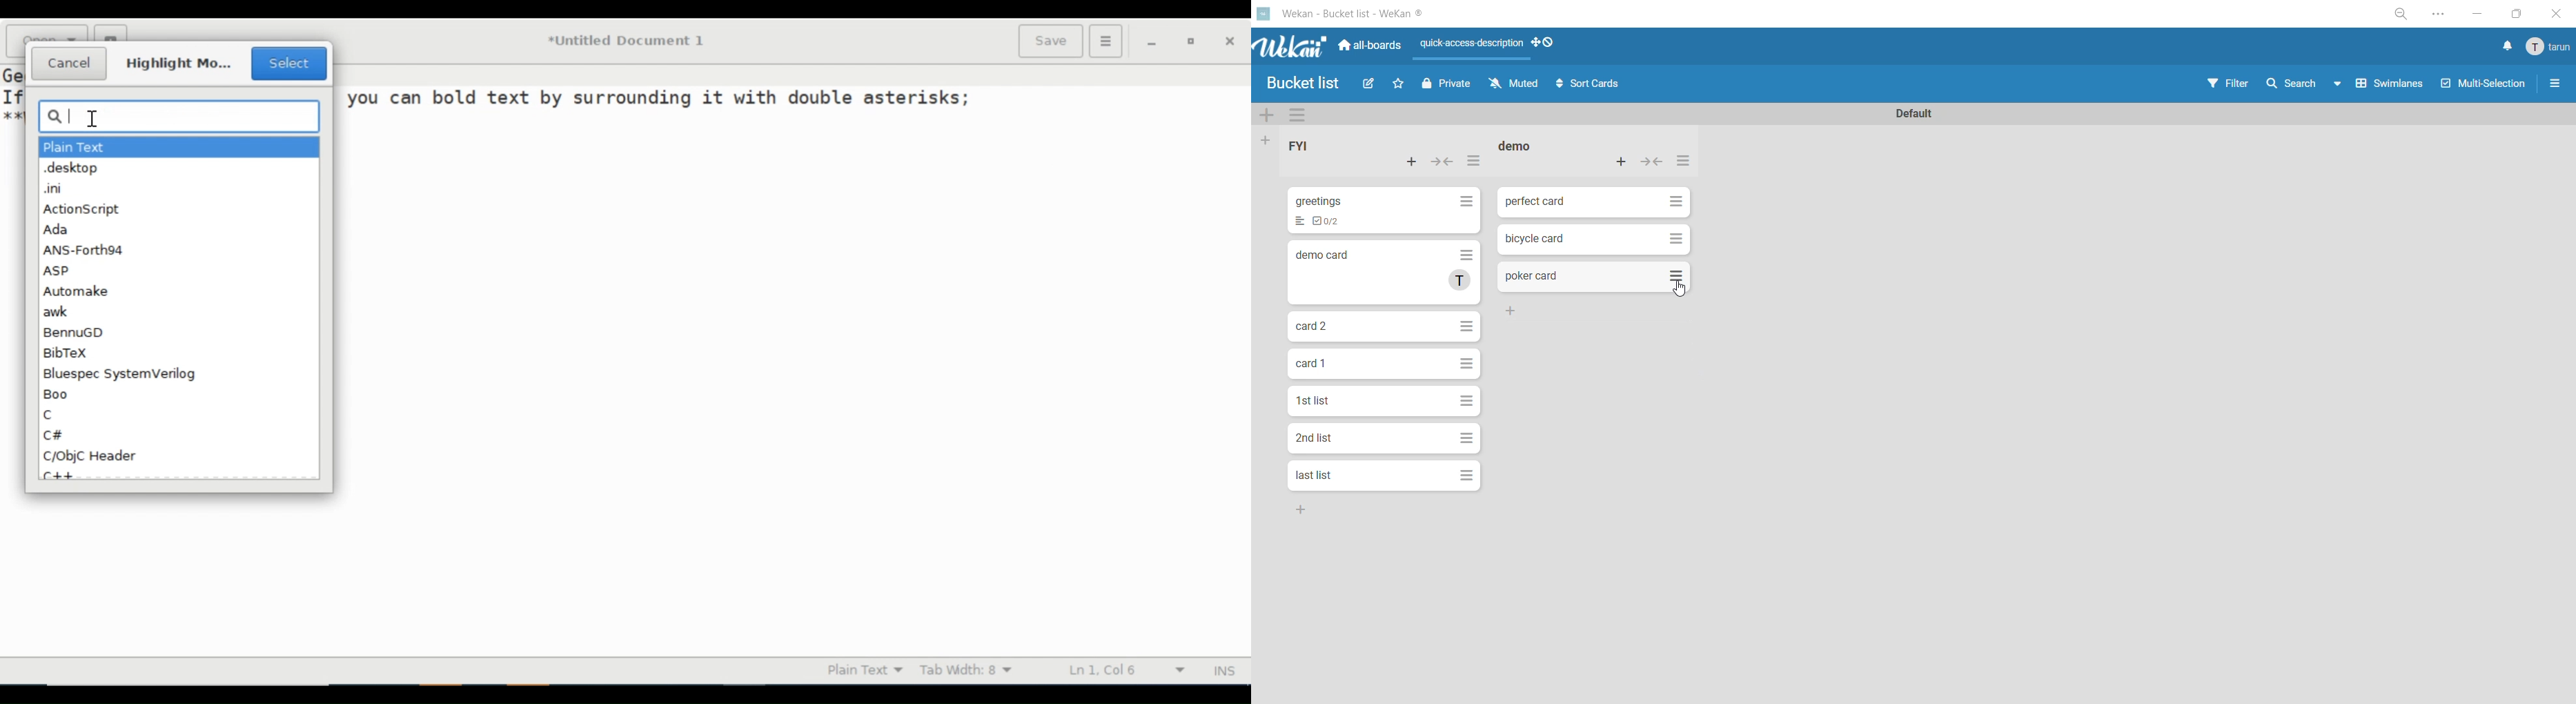 The image size is (2576, 728). I want to click on collapse, so click(1445, 162).